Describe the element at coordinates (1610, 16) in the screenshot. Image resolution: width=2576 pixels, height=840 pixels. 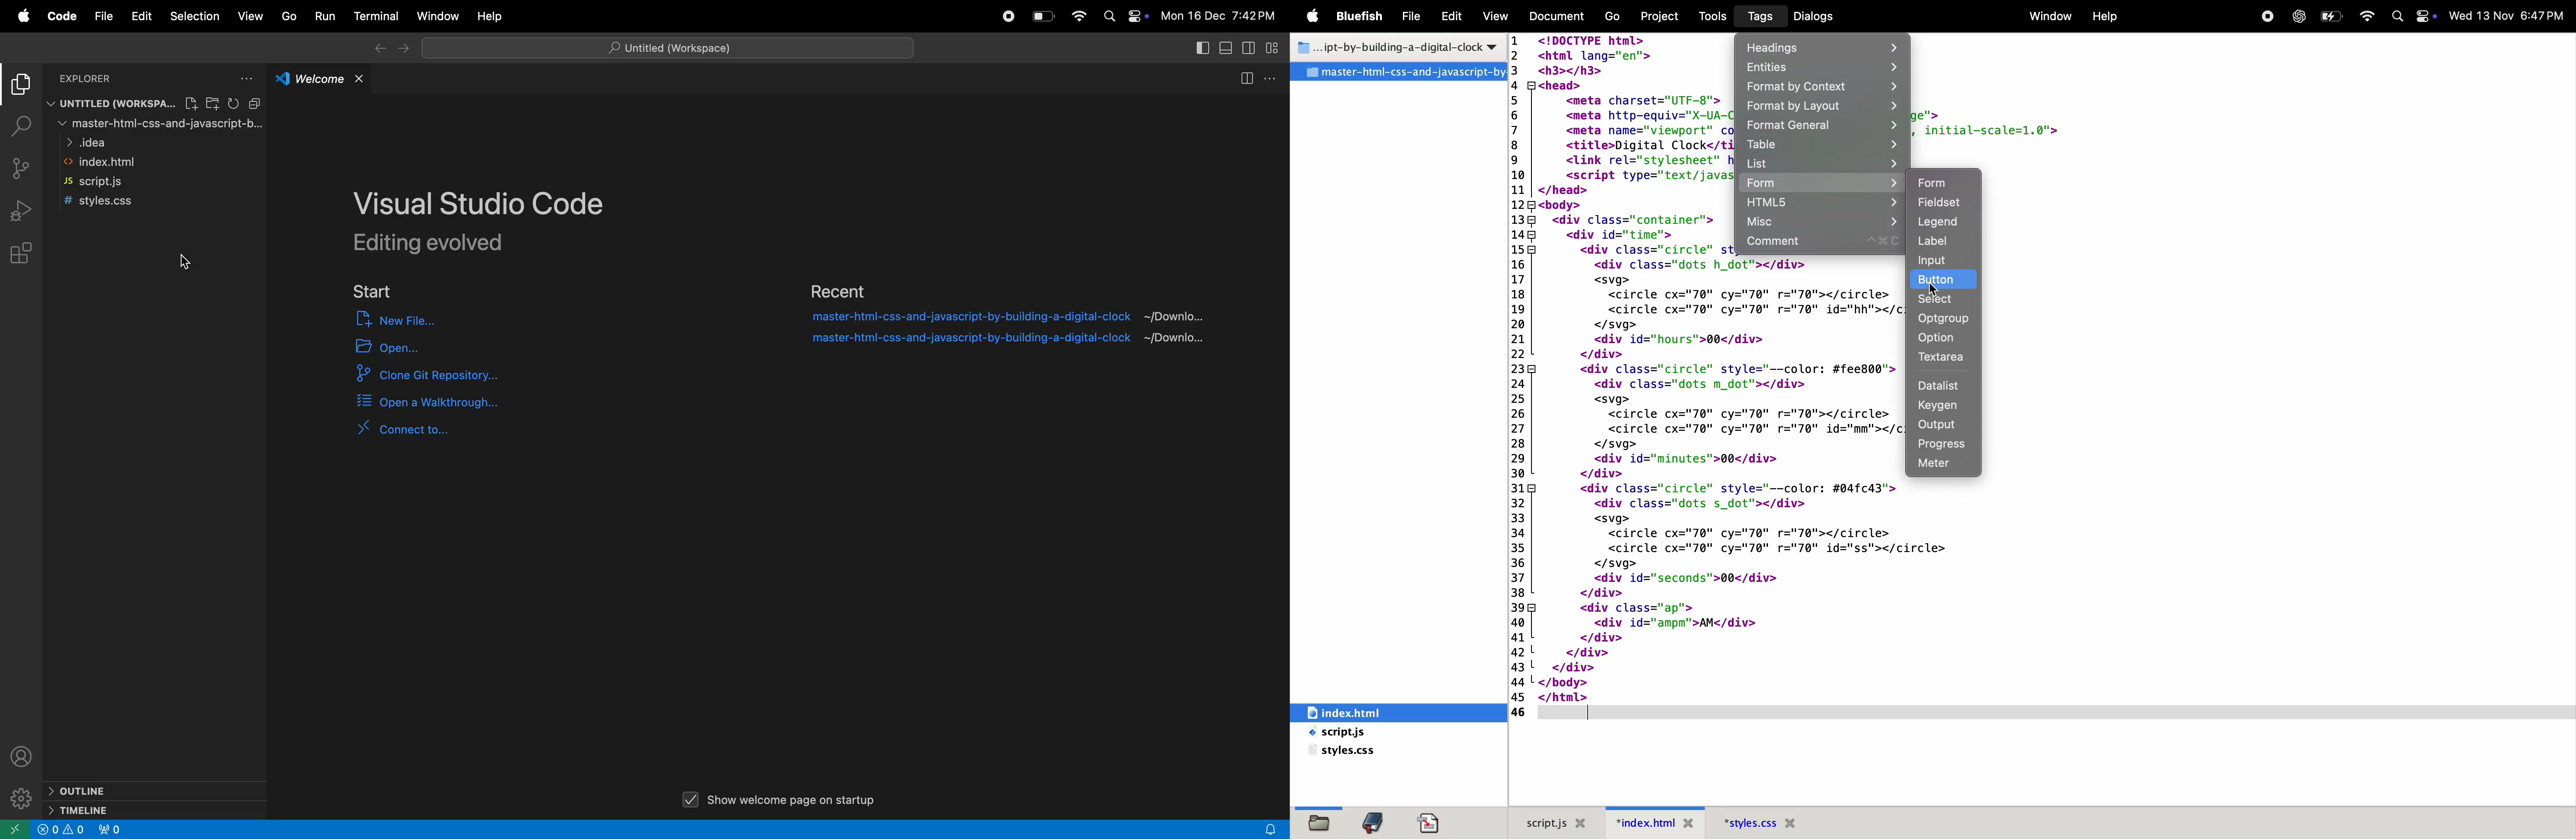
I see `Go` at that location.